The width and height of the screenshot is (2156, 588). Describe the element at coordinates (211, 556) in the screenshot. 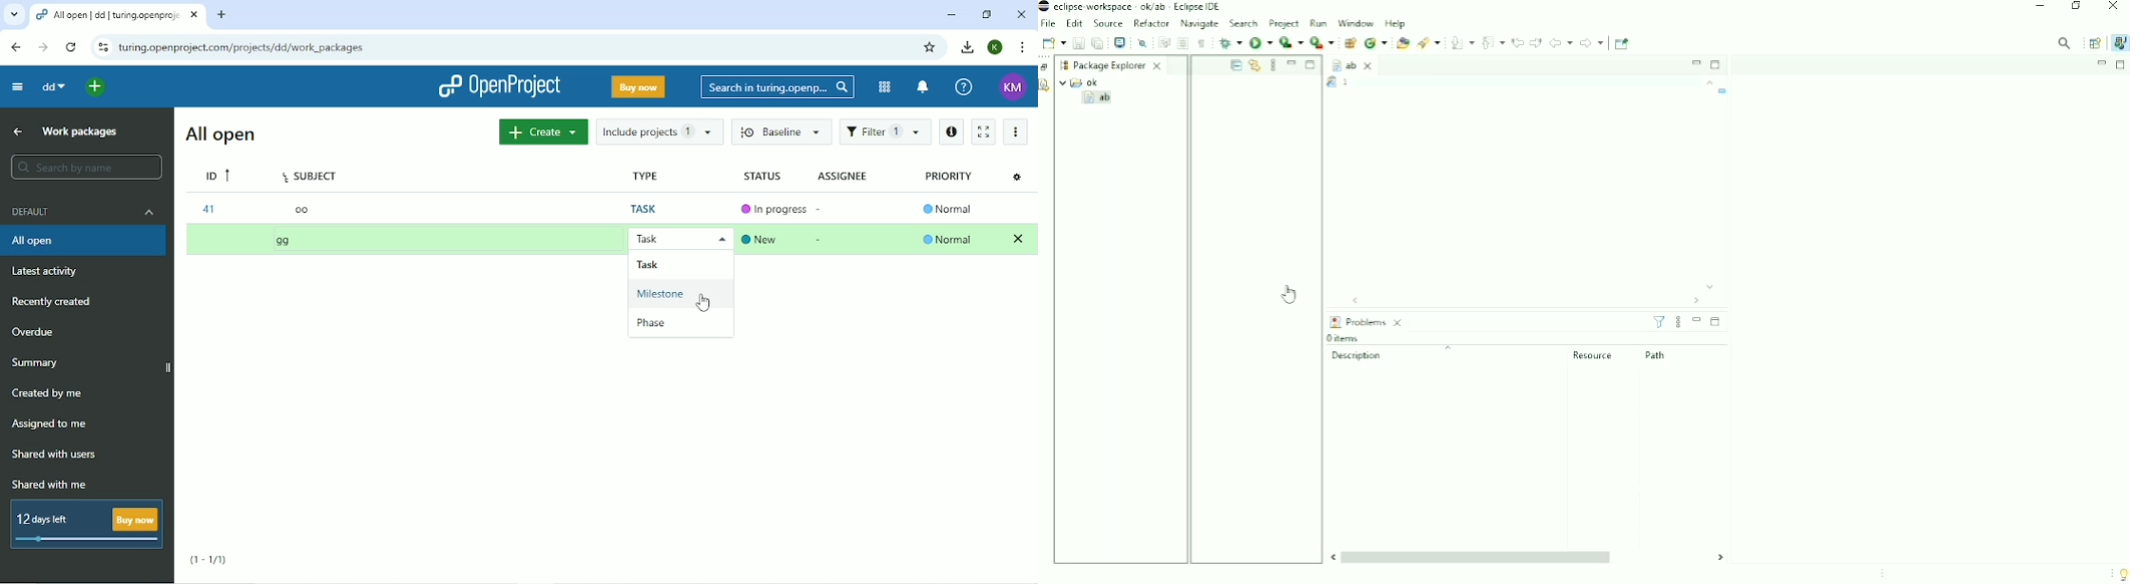

I see `(1-1/1)` at that location.